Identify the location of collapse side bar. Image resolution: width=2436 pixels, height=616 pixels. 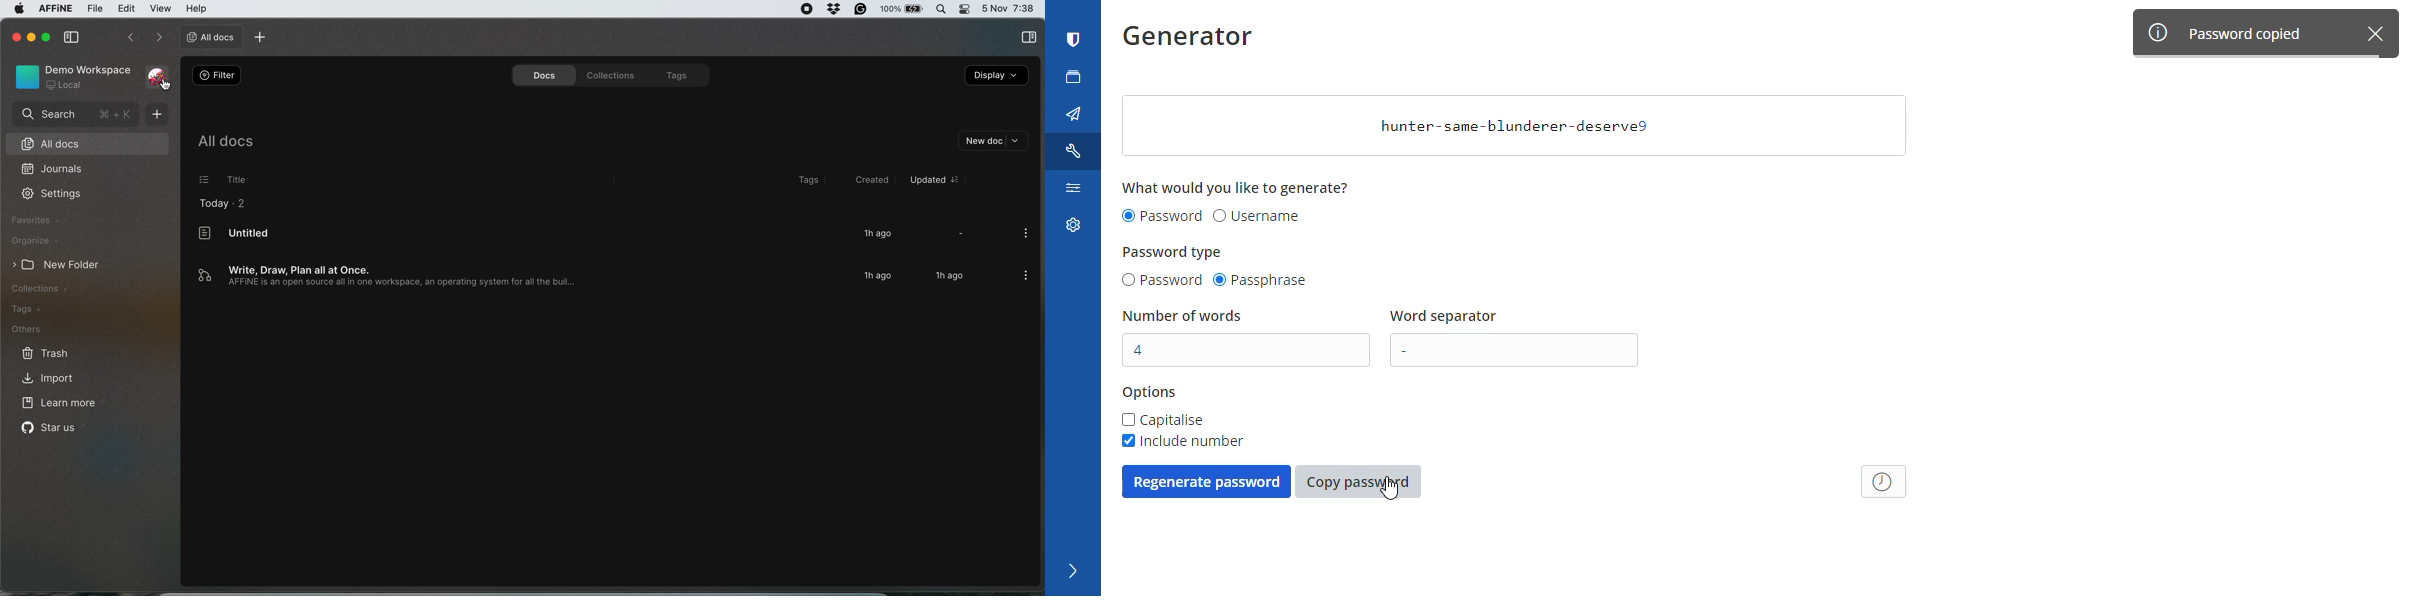
(71, 38).